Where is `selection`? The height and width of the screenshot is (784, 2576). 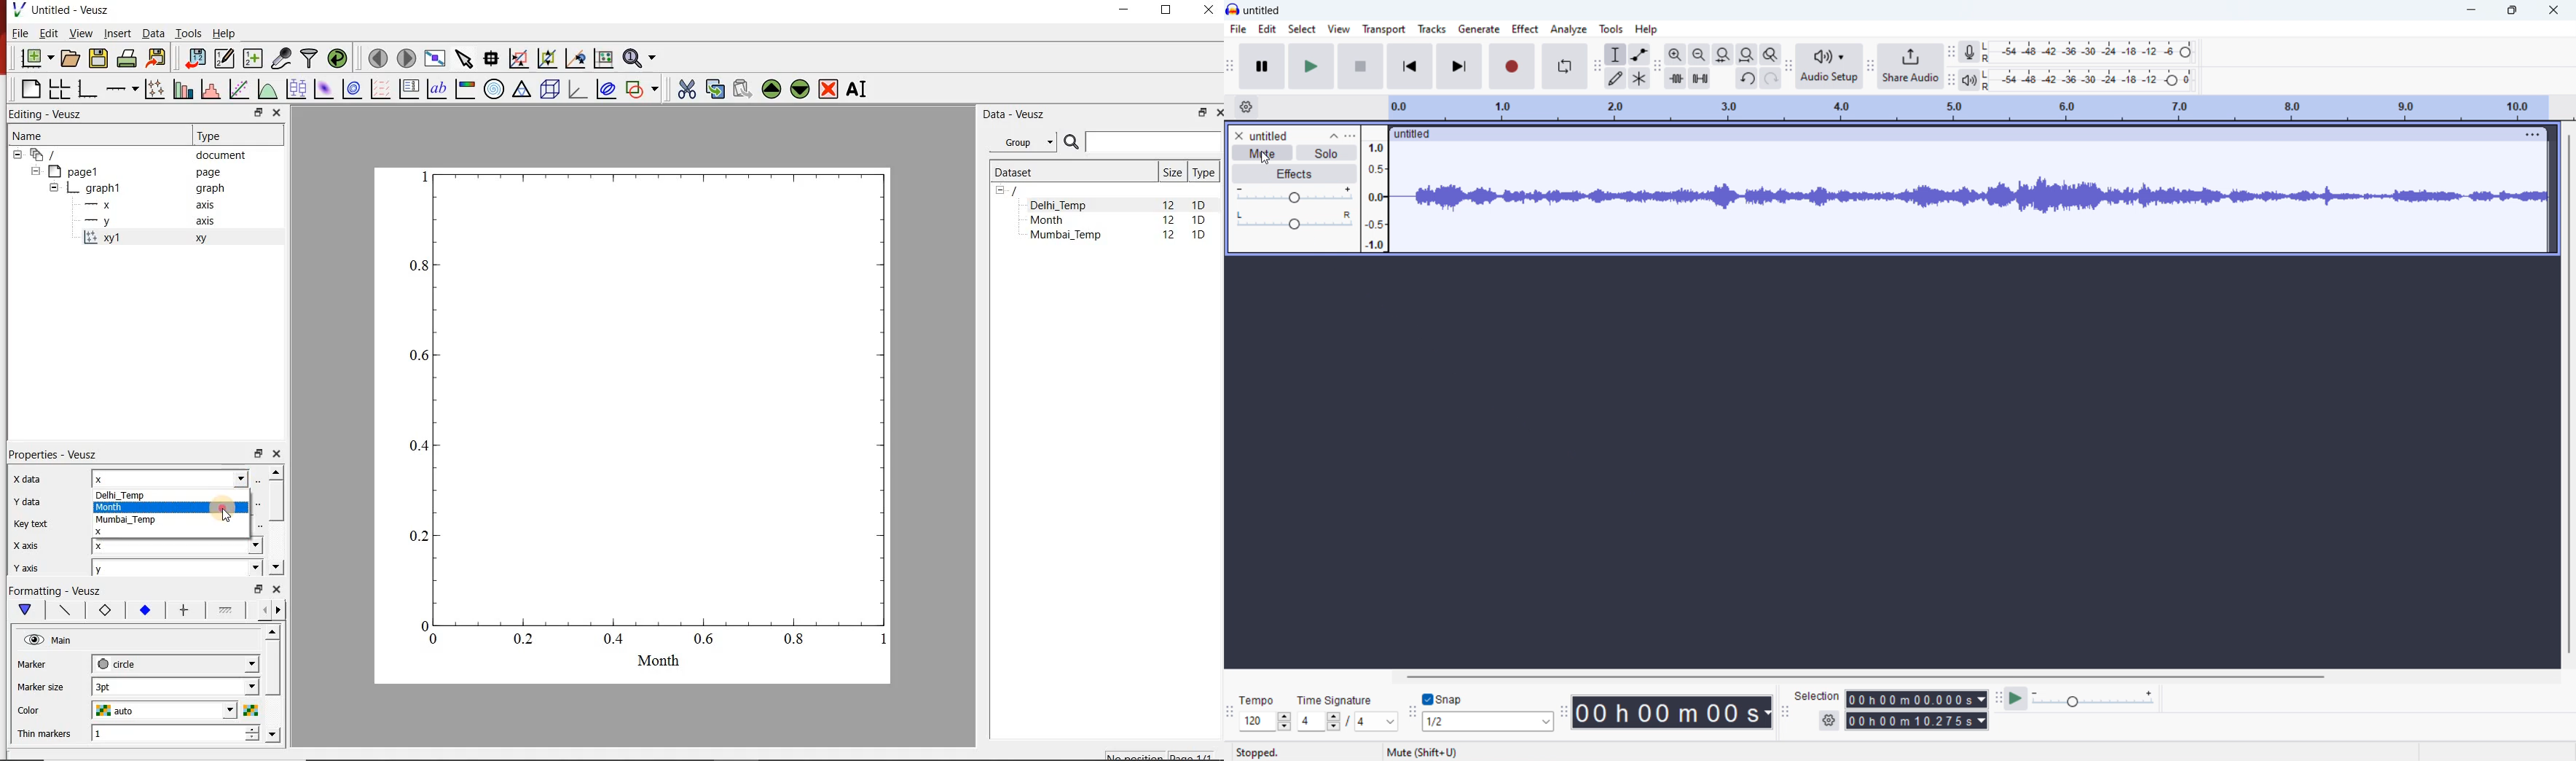 selection is located at coordinates (1818, 695).